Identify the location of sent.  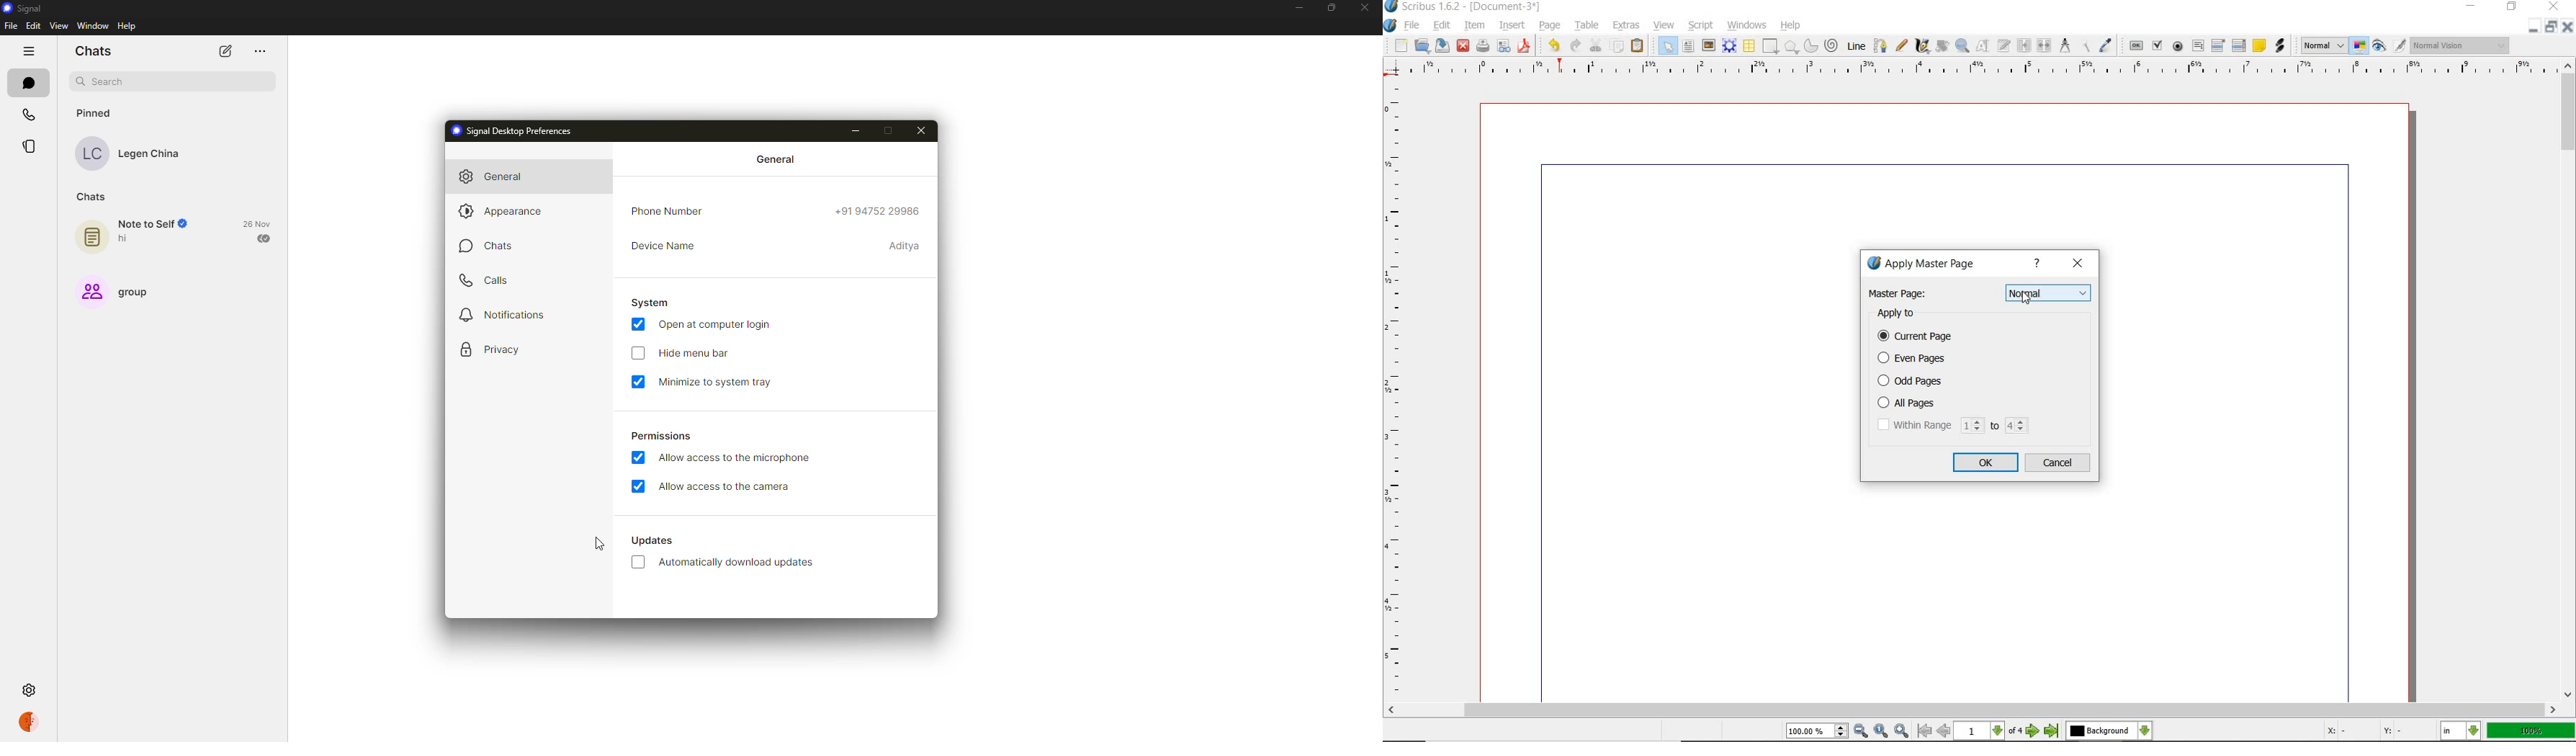
(264, 238).